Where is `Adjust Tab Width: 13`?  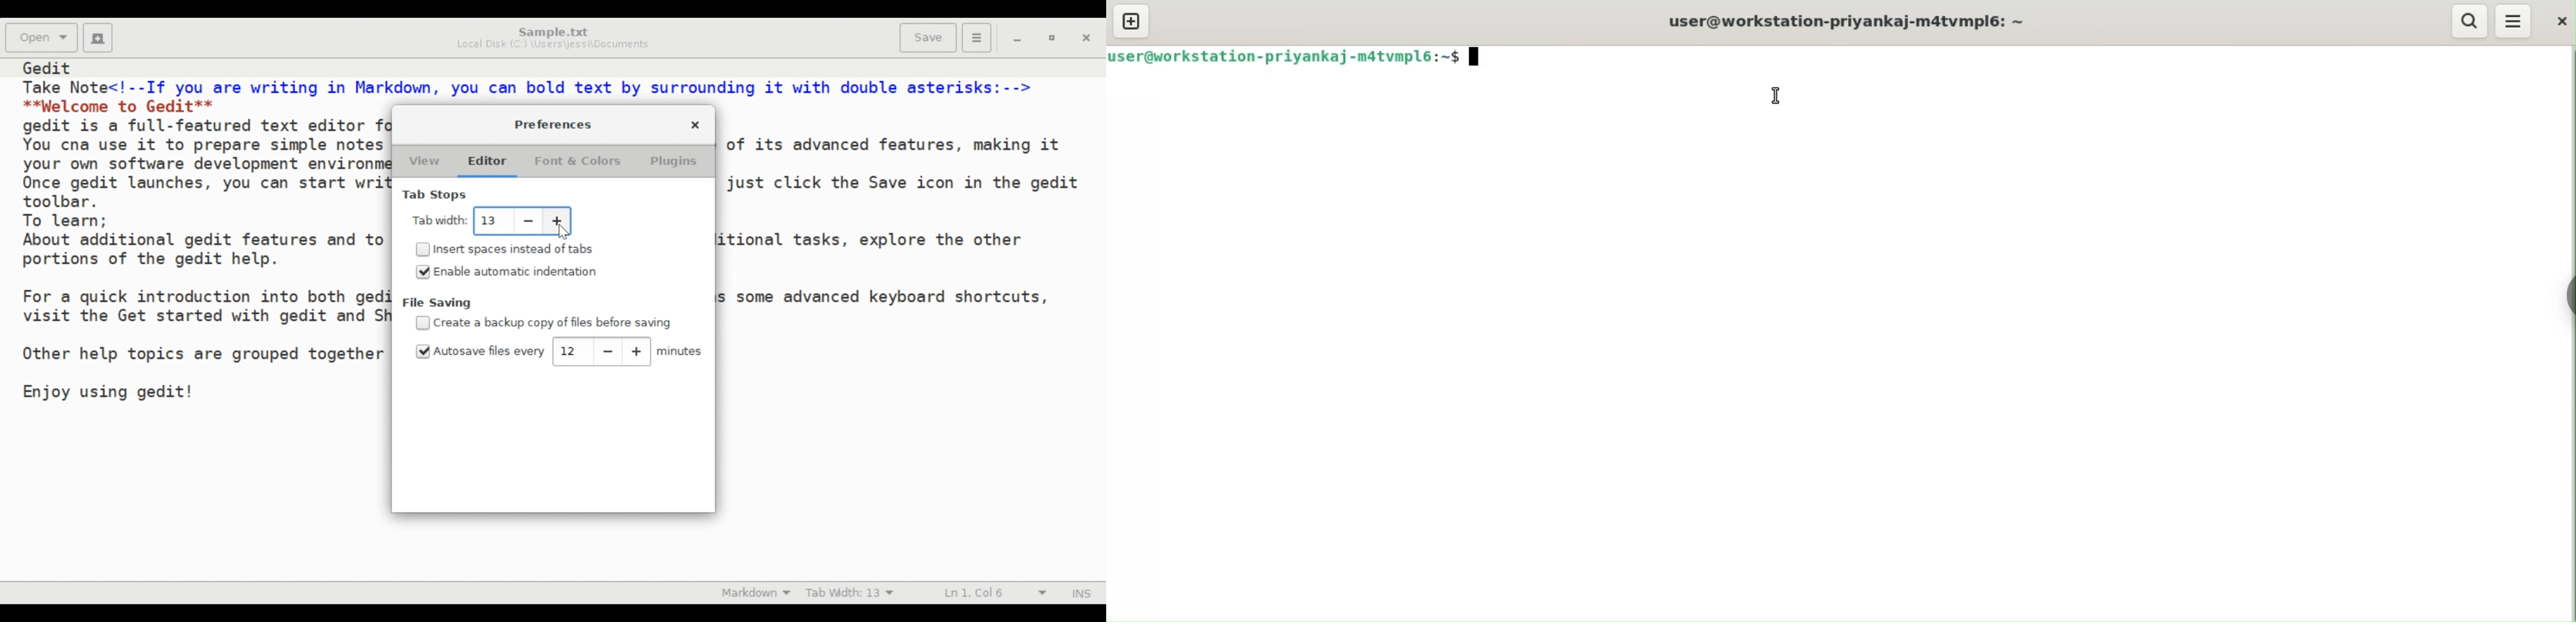 Adjust Tab Width: 13 is located at coordinates (490, 220).